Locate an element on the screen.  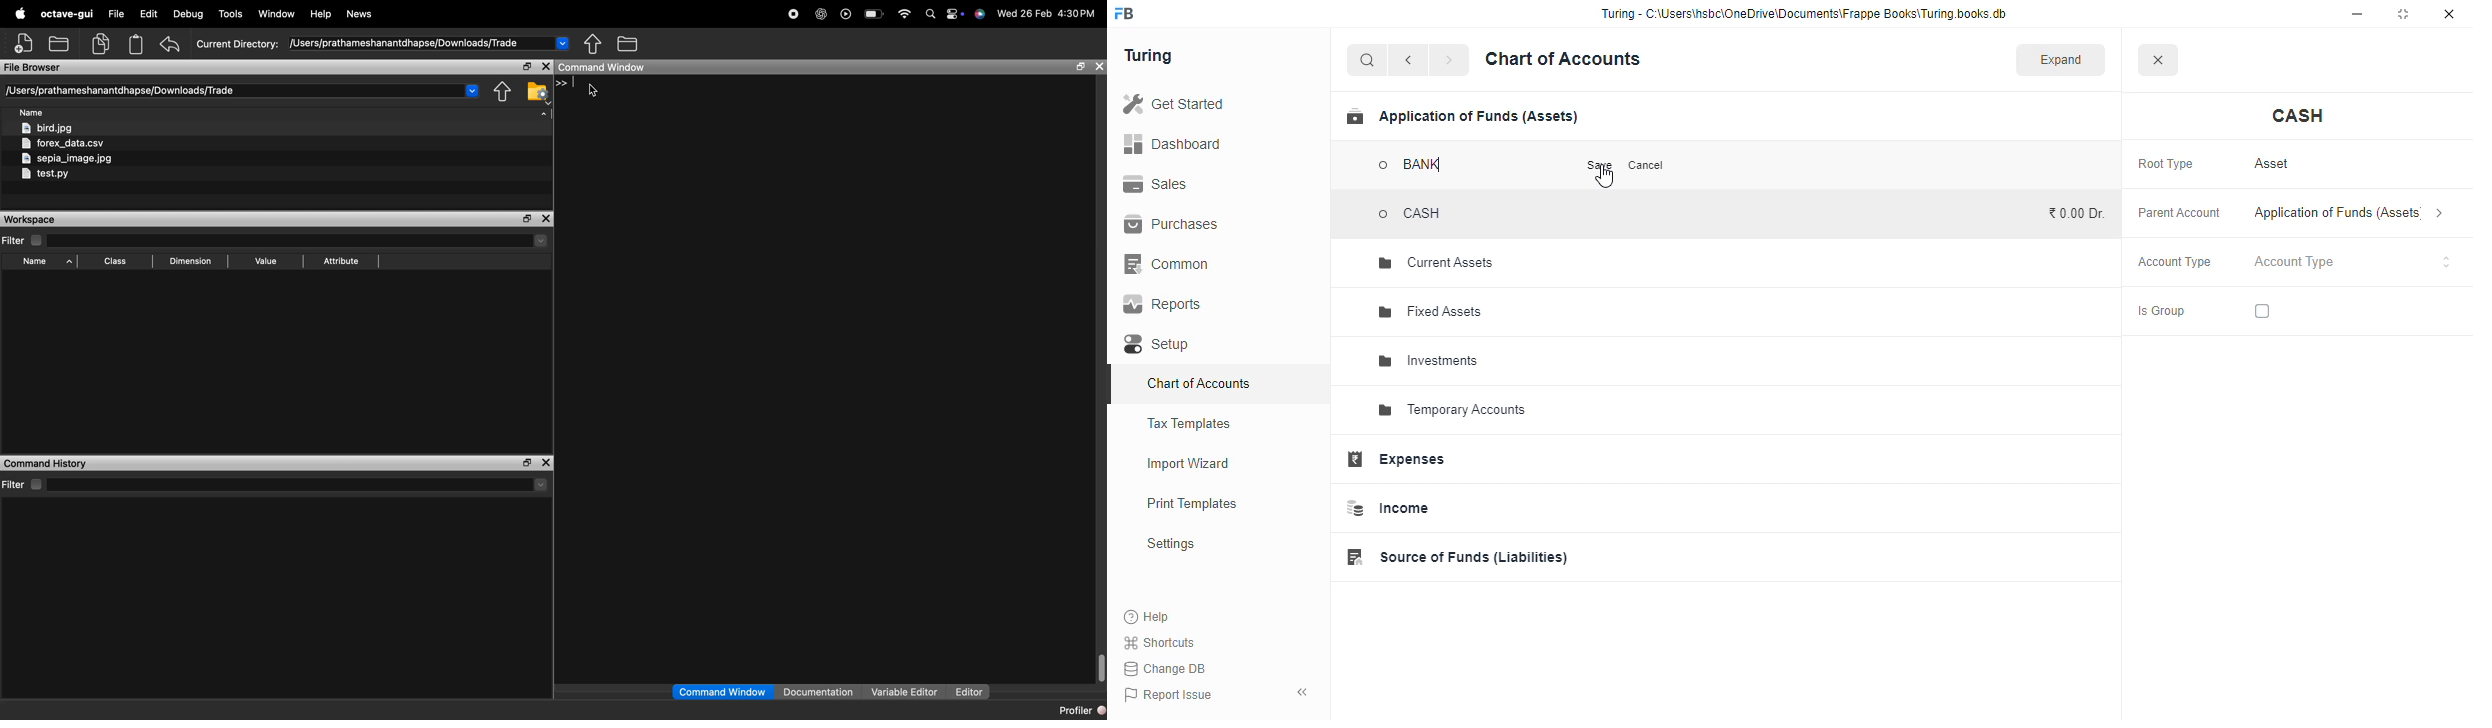
account type is located at coordinates (2353, 262).